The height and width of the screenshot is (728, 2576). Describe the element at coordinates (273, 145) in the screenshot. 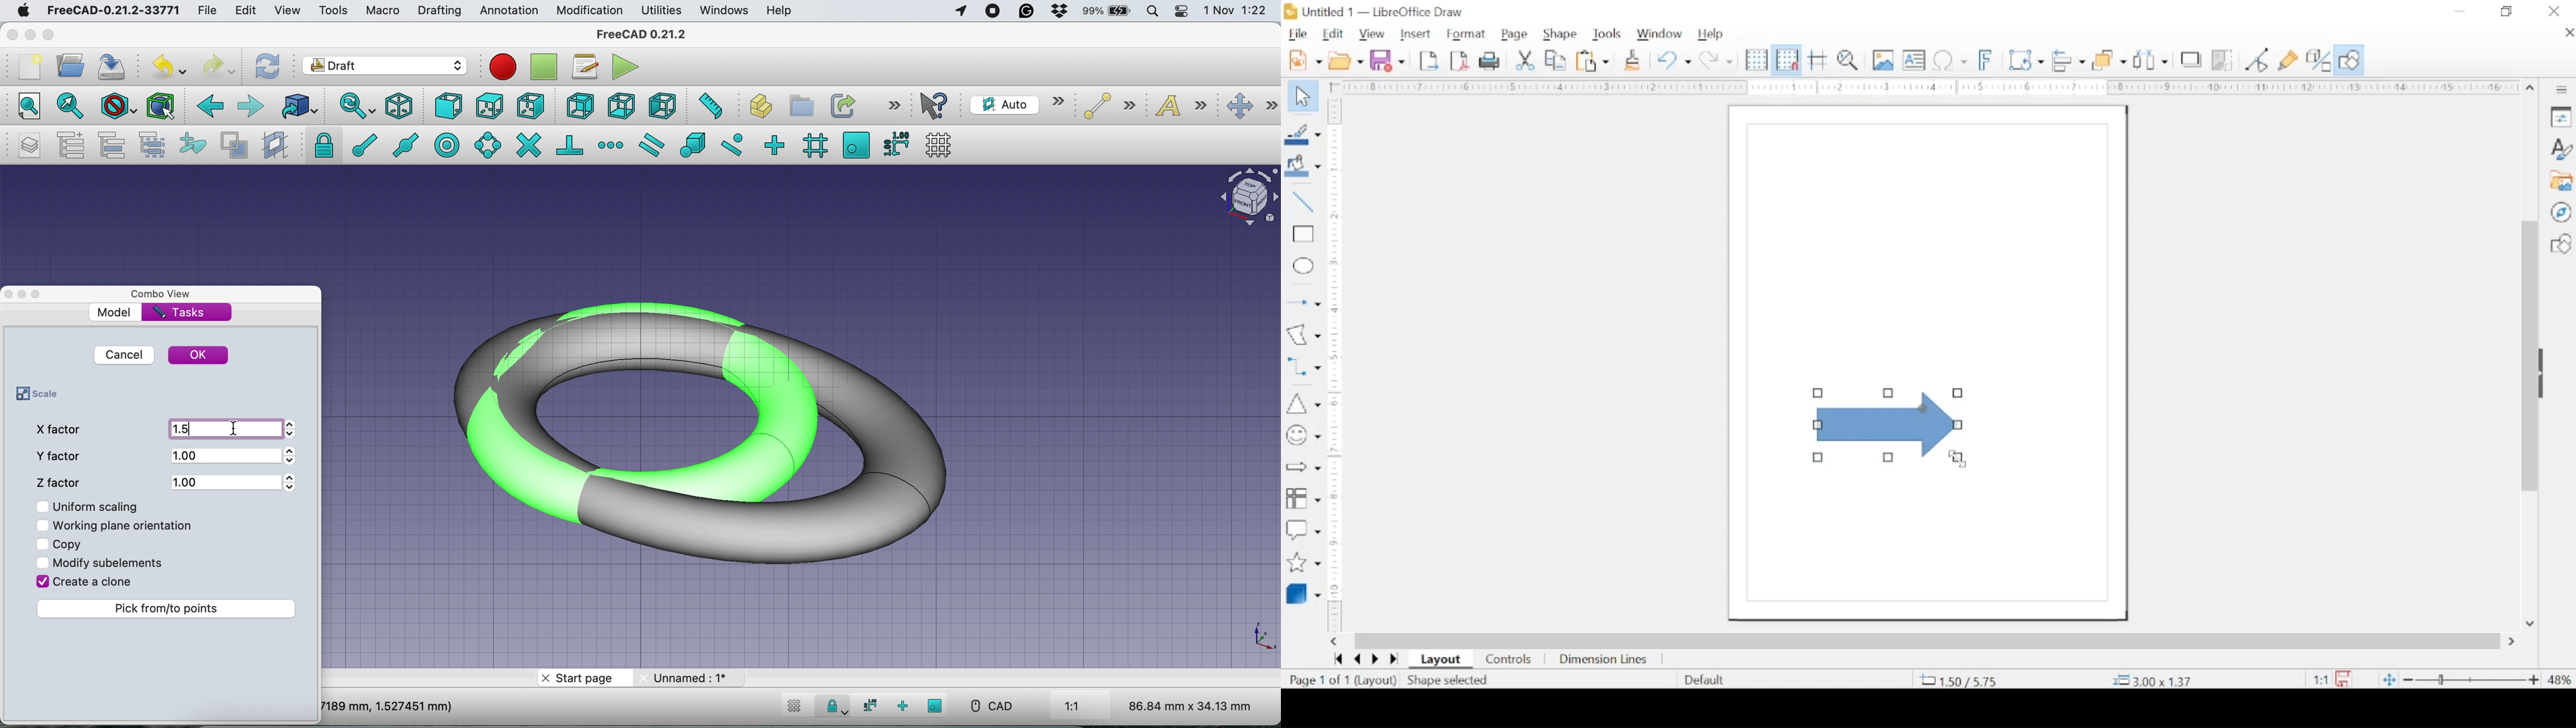

I see `create working plane proxy` at that location.